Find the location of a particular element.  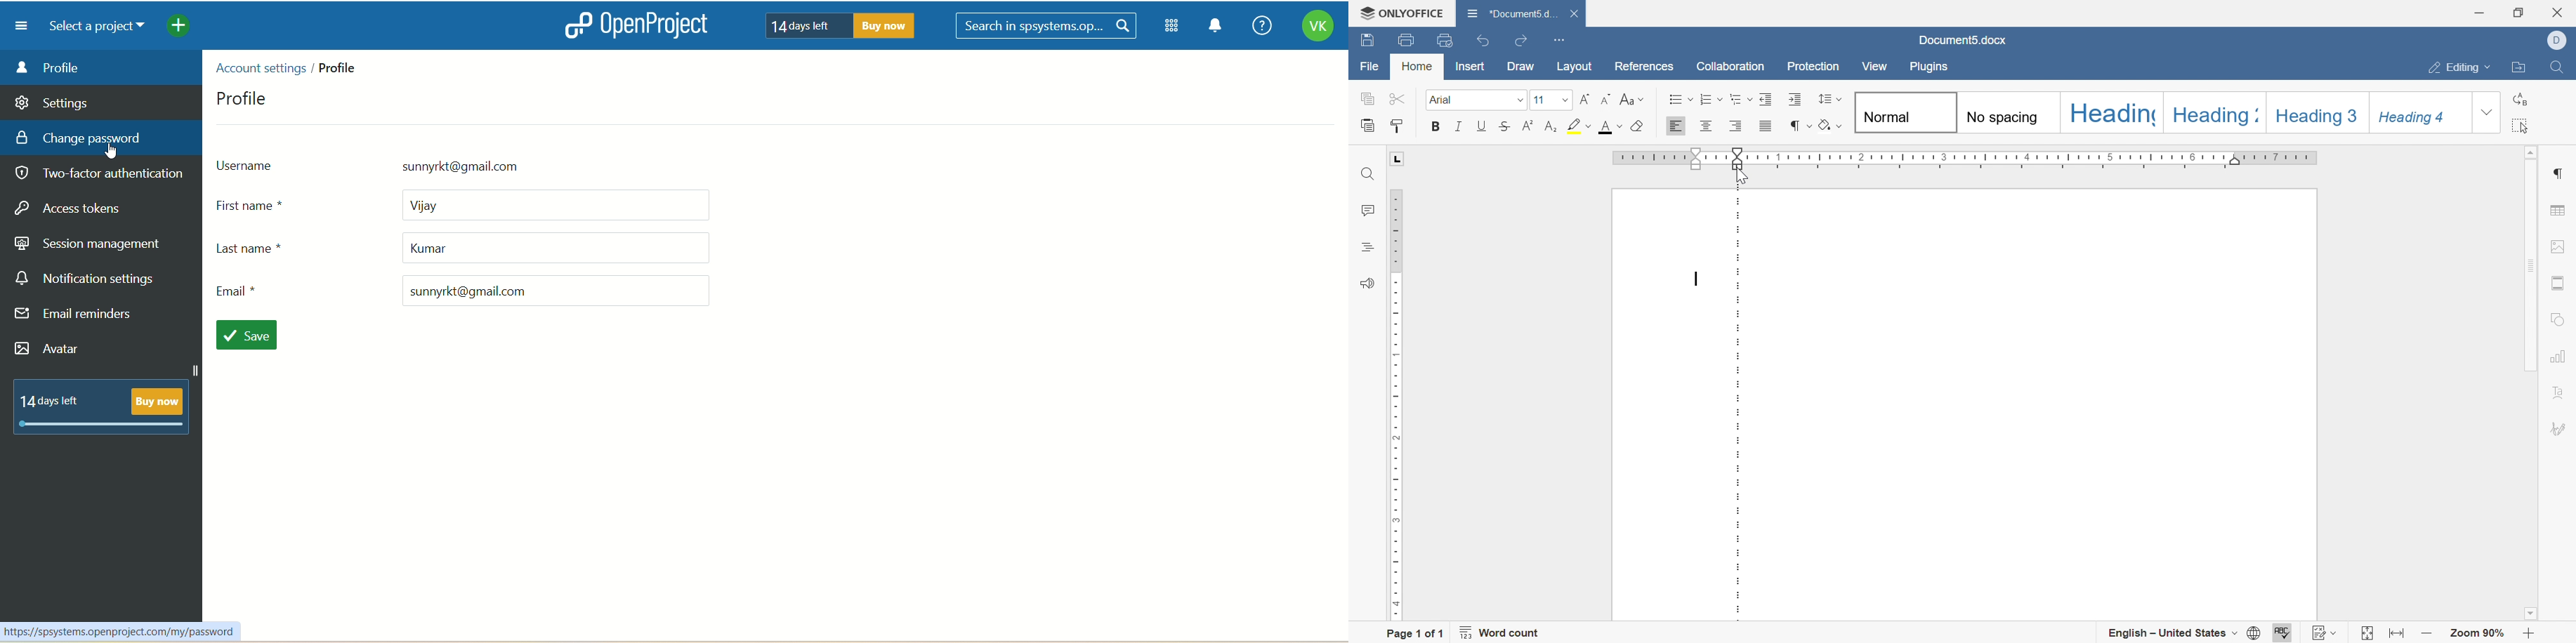

multilevel list is located at coordinates (1740, 98).